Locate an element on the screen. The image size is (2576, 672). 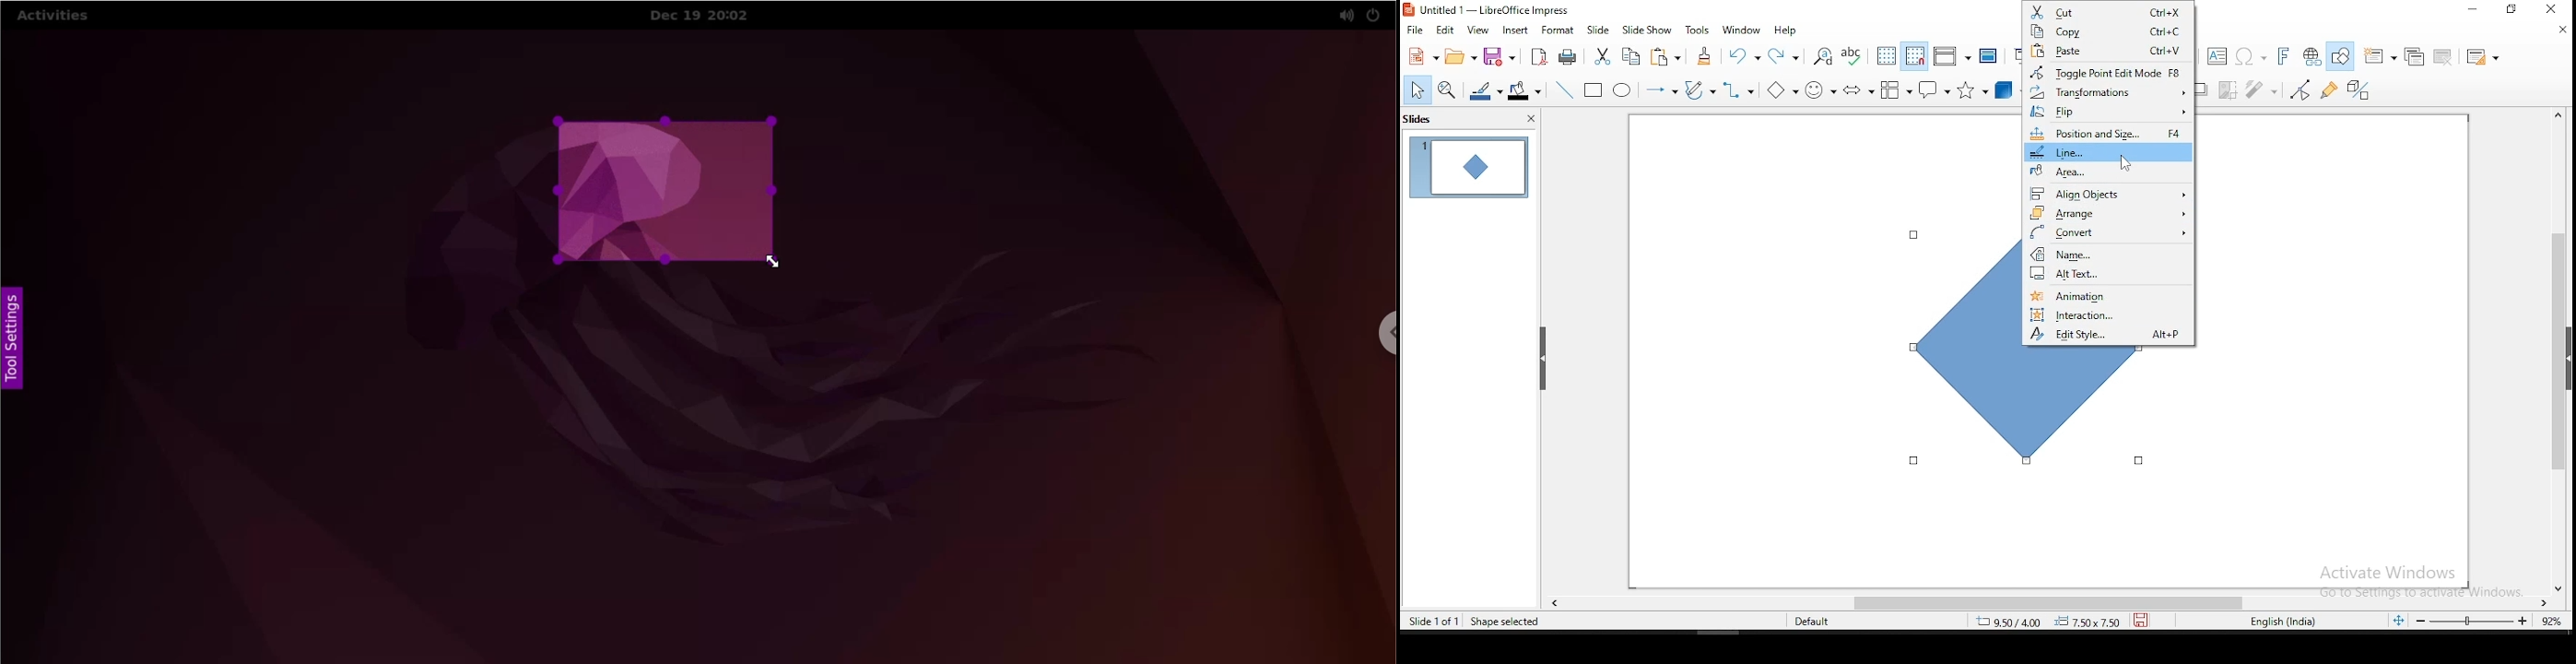
flowchart is located at coordinates (1897, 89).